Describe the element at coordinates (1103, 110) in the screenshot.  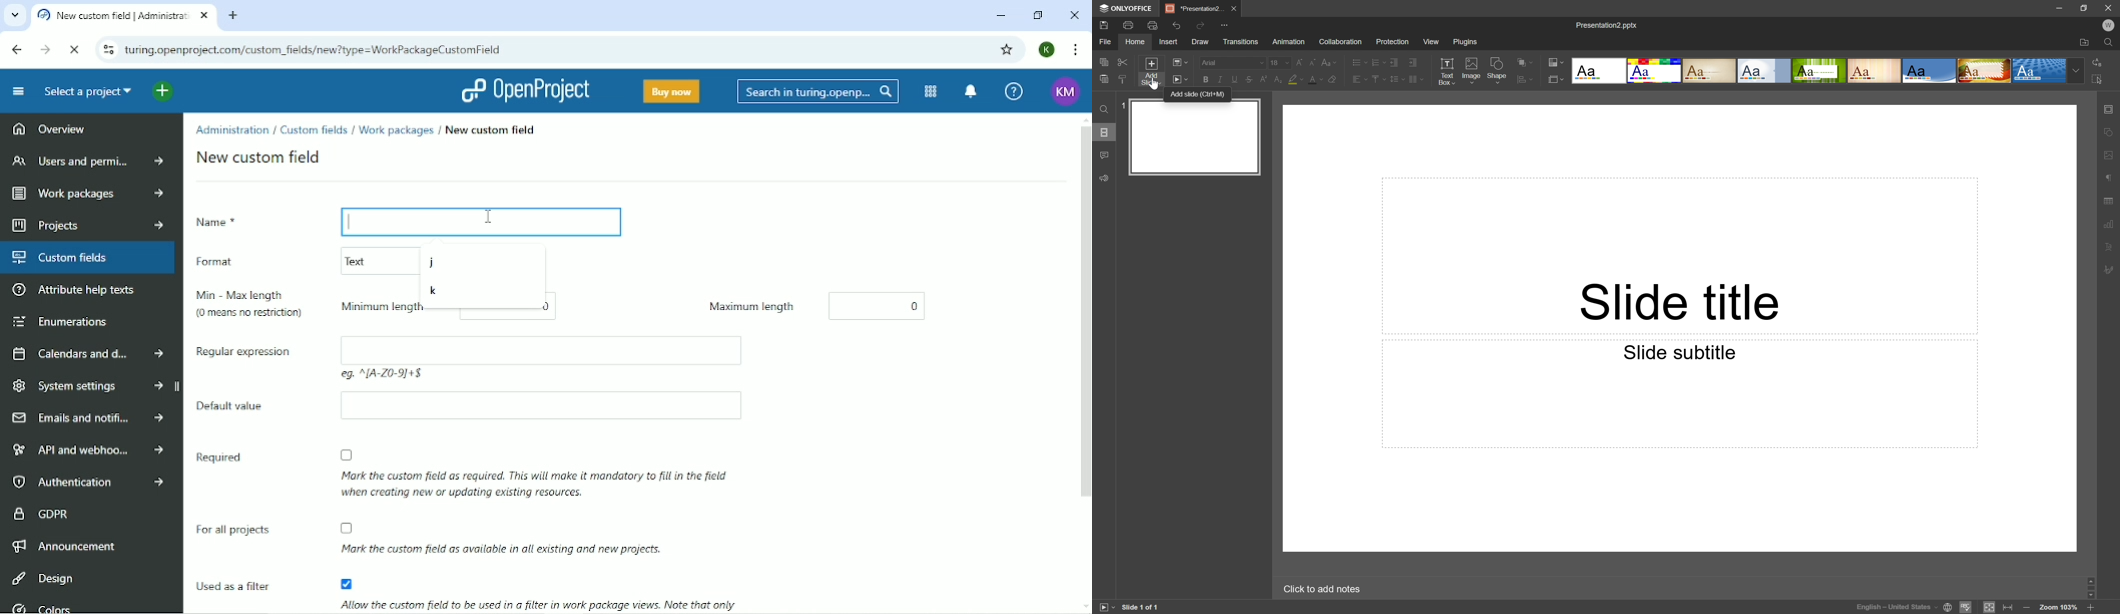
I see `Find` at that location.